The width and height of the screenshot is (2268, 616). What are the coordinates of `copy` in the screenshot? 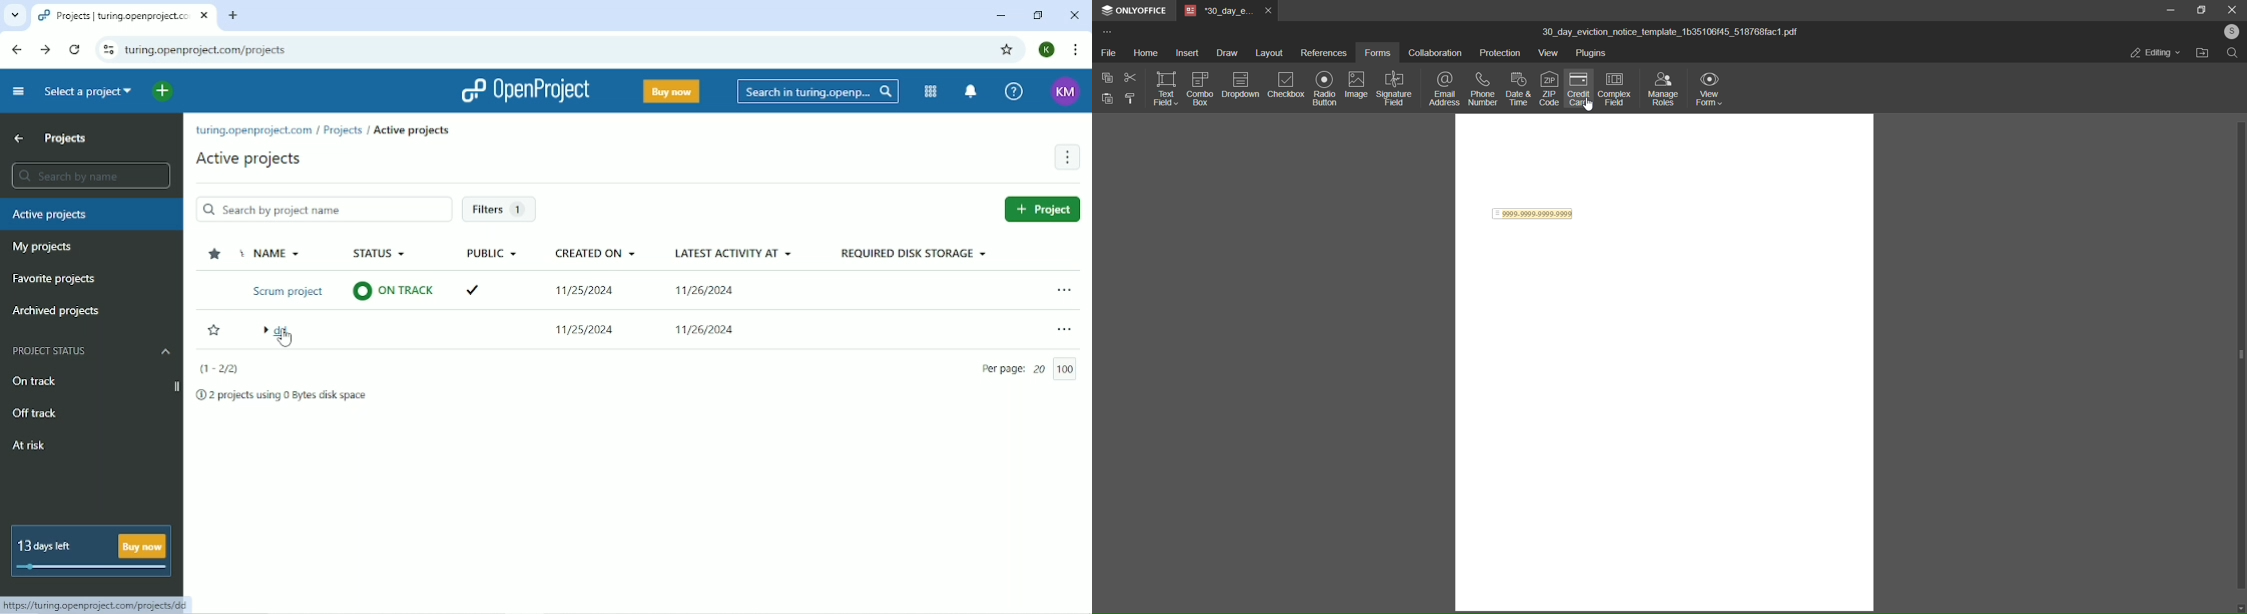 It's located at (1107, 78).